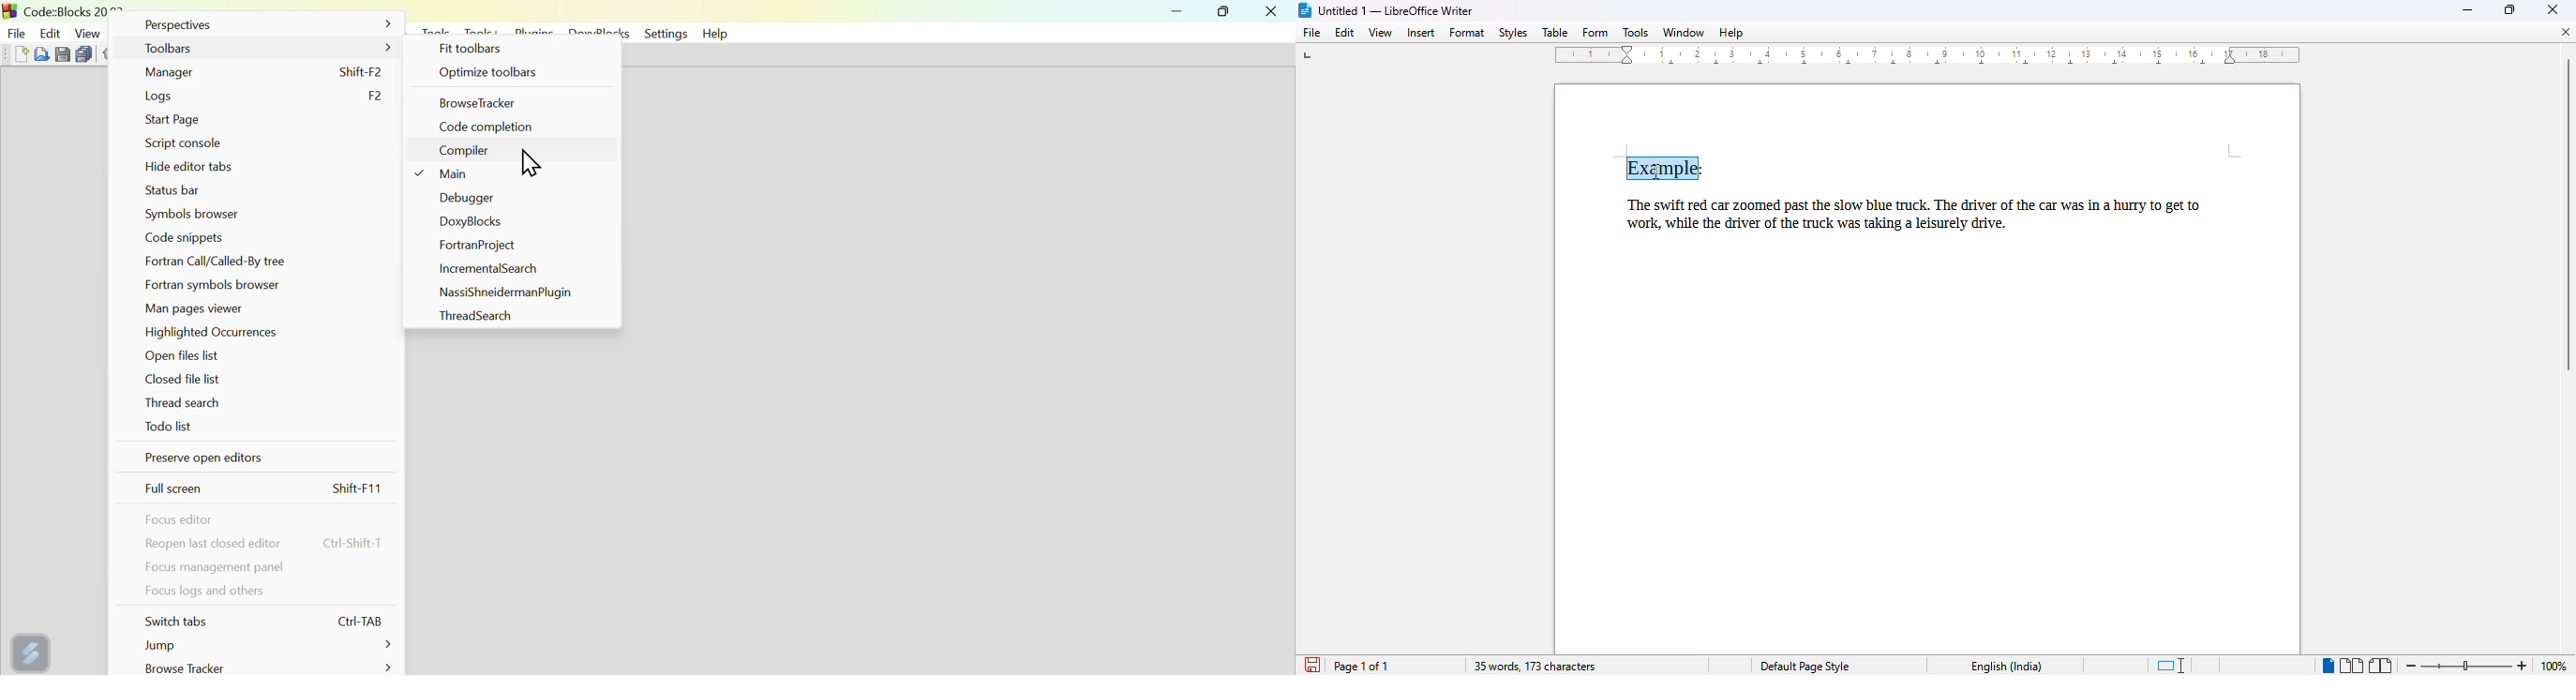 The width and height of the screenshot is (2576, 700). What do you see at coordinates (1308, 57) in the screenshot?
I see `tab stop` at bounding box center [1308, 57].